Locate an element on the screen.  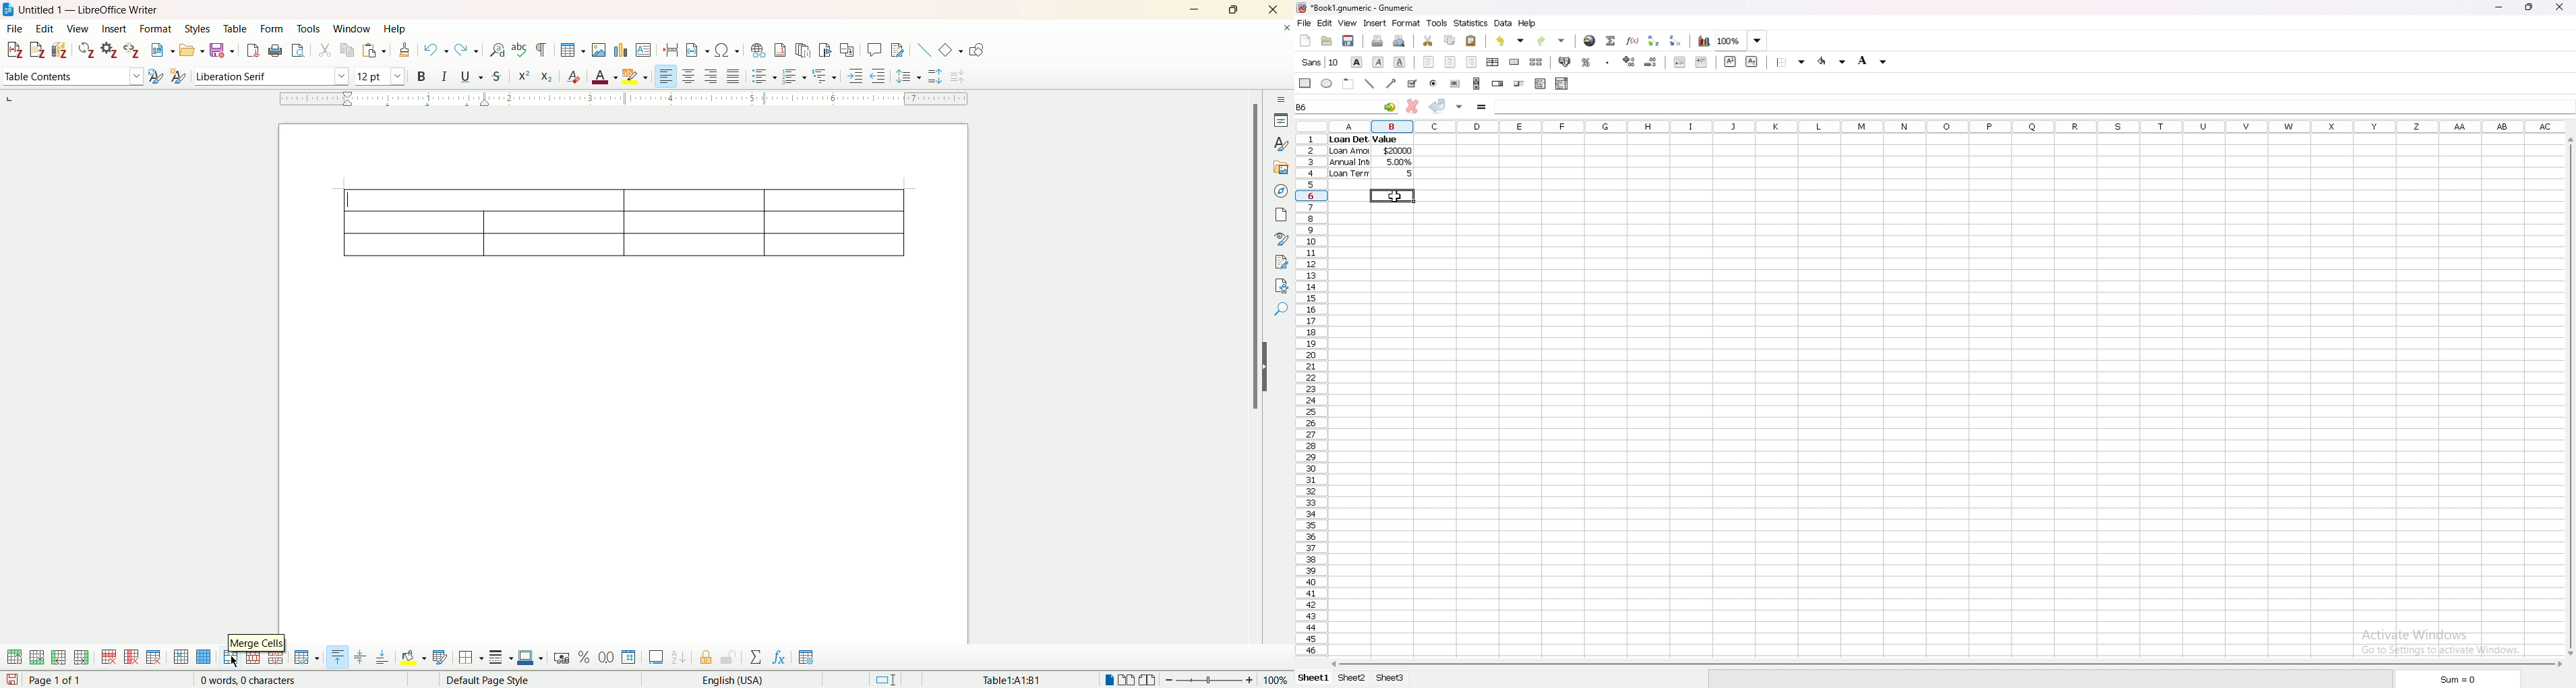
standard selection is located at coordinates (895, 679).